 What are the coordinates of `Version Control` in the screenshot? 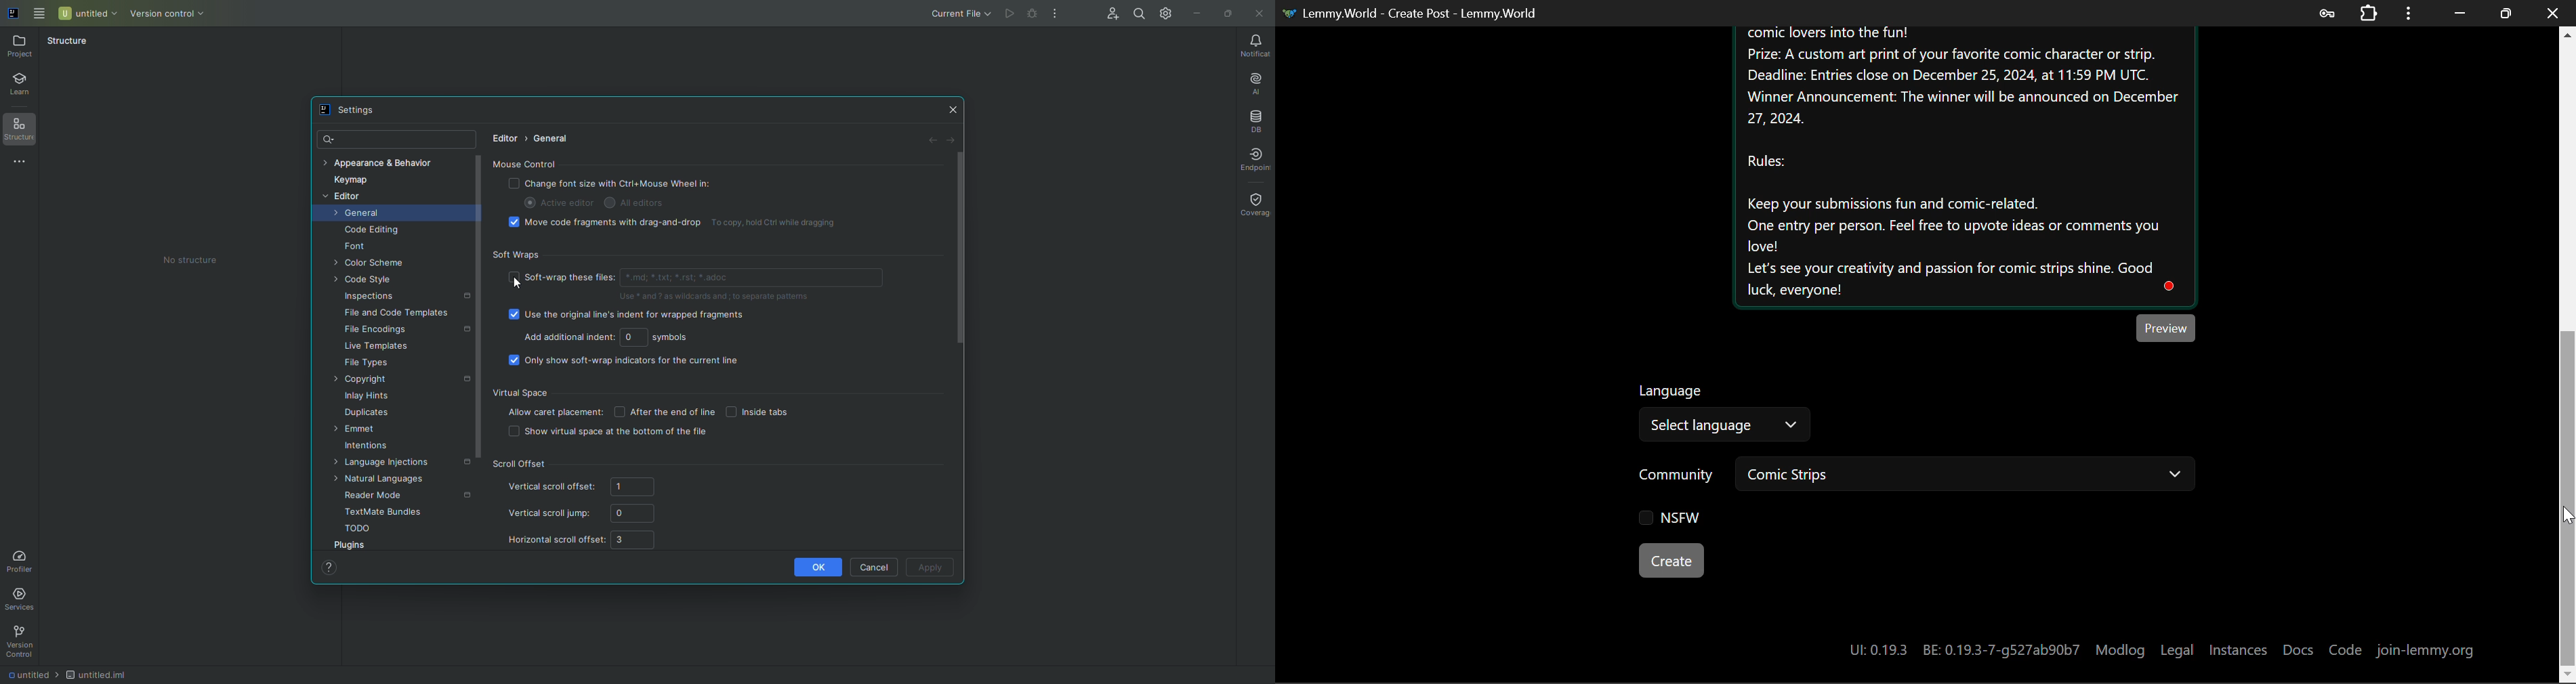 It's located at (24, 640).